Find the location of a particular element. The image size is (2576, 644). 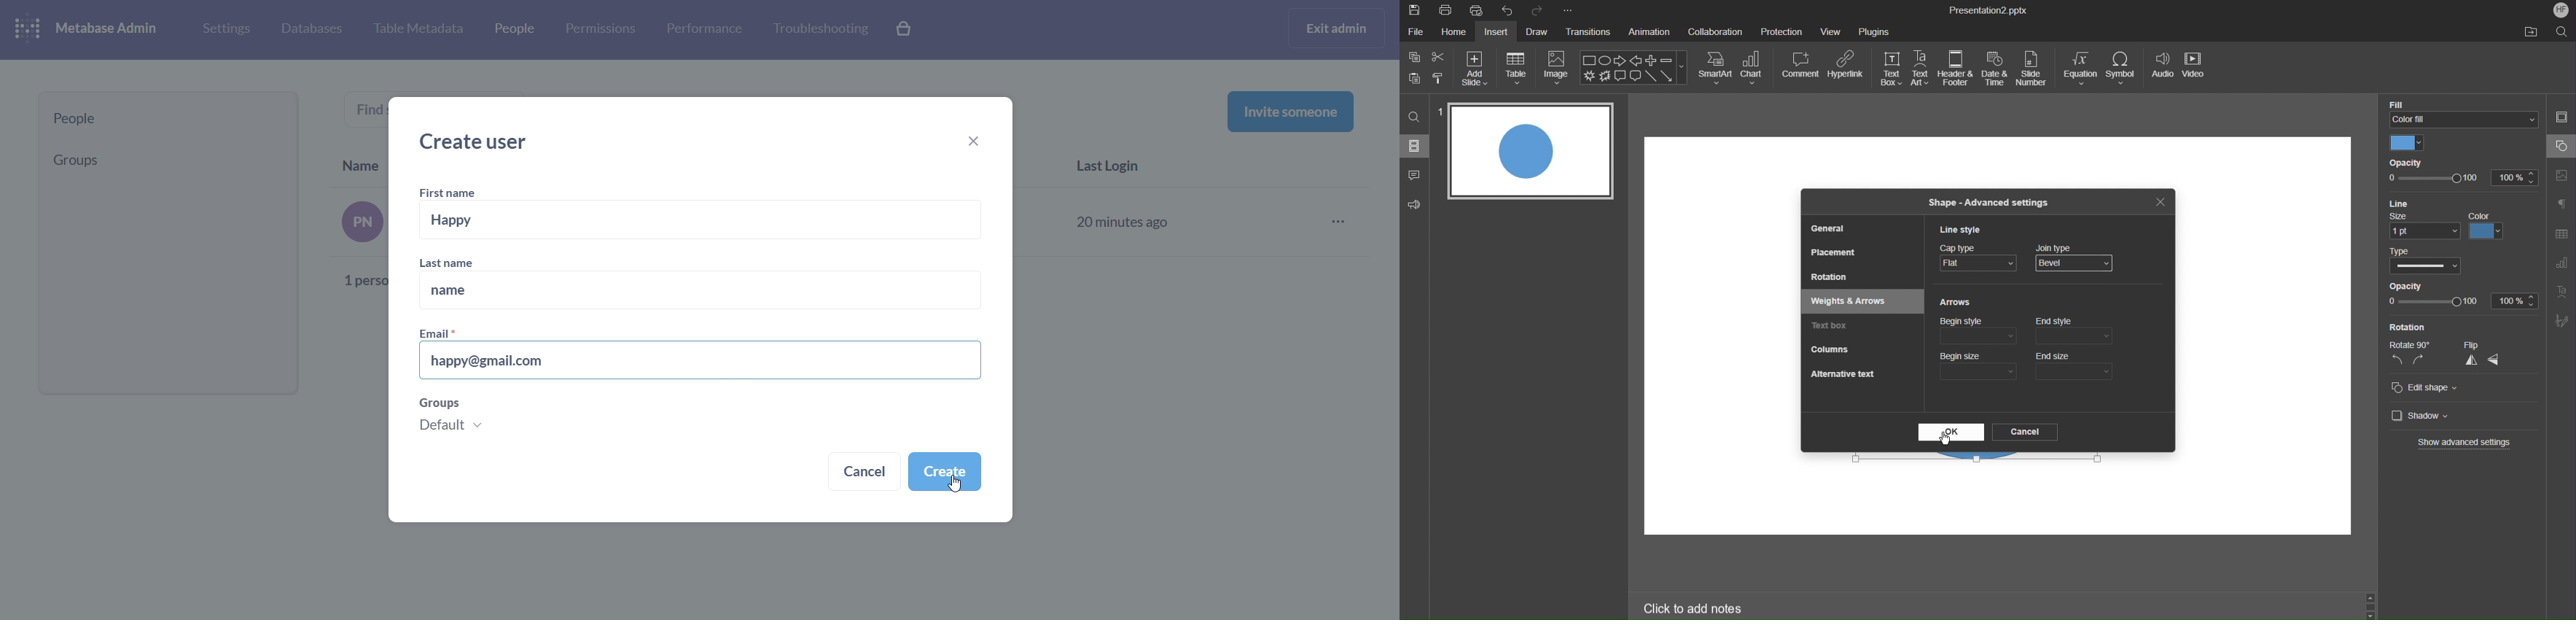

Show advanced settings is located at coordinates (2466, 443).